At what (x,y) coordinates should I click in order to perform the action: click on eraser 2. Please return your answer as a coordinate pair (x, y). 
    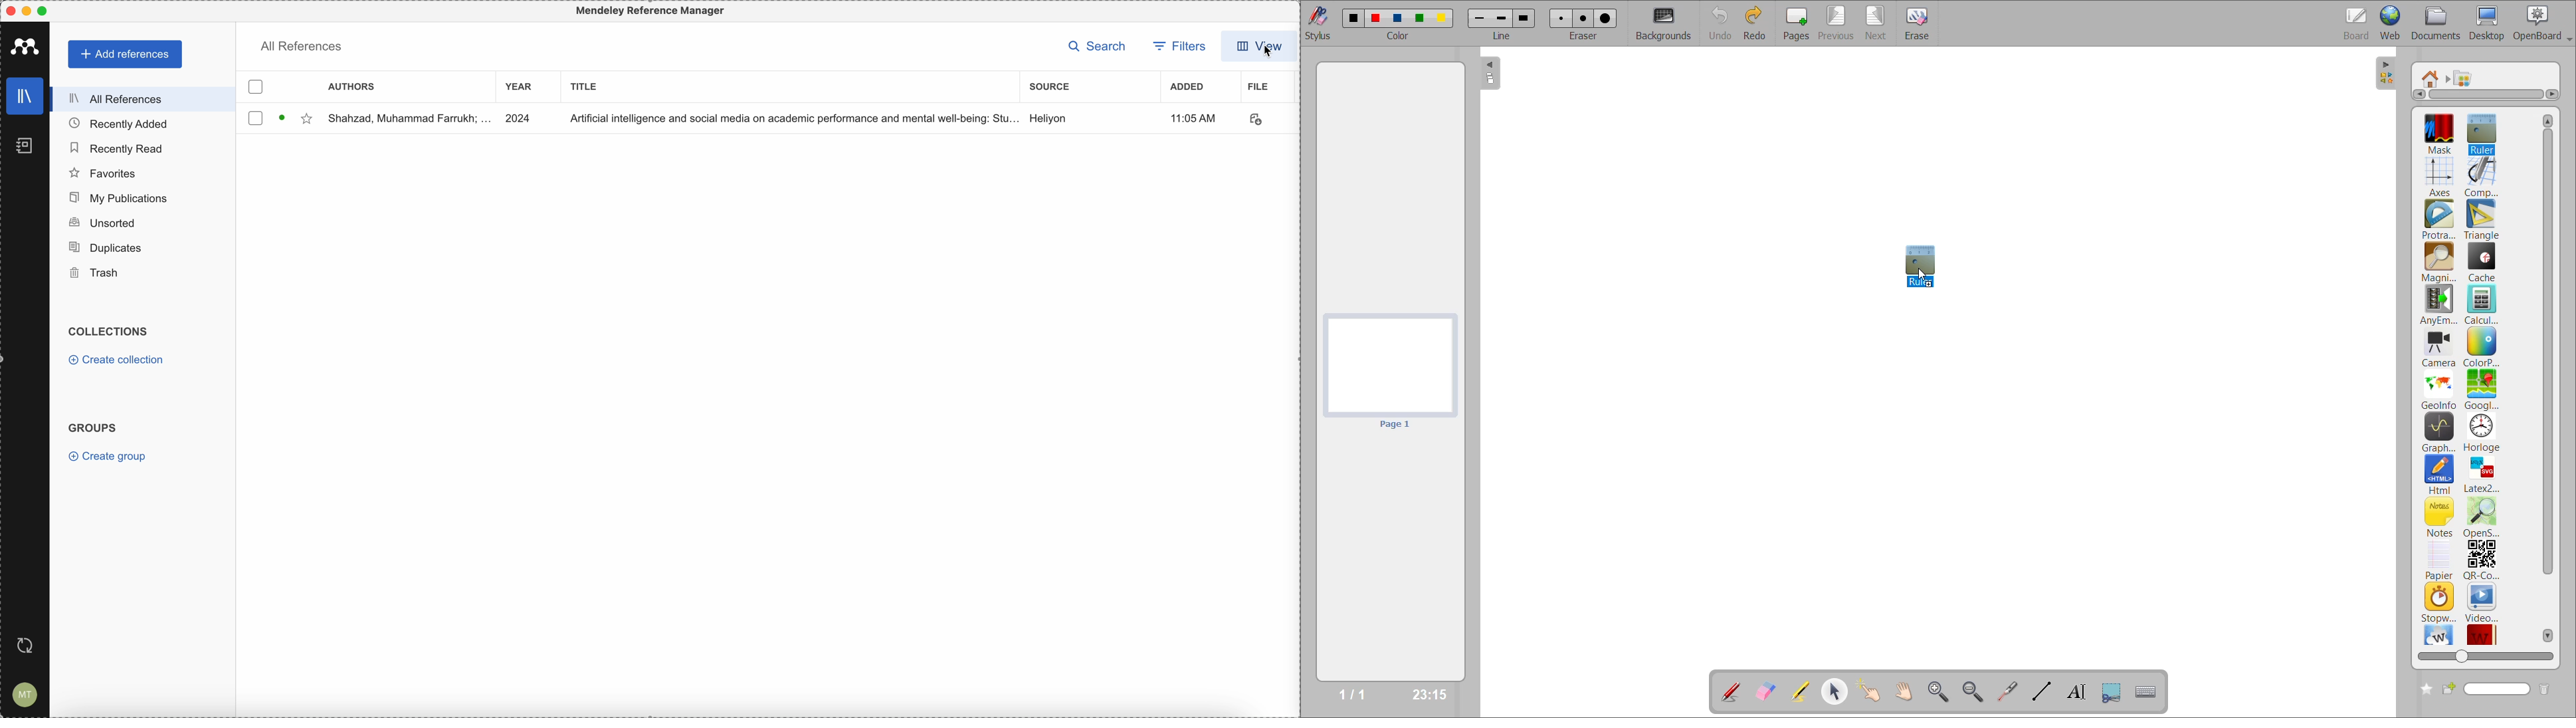
    Looking at the image, I should click on (1583, 18).